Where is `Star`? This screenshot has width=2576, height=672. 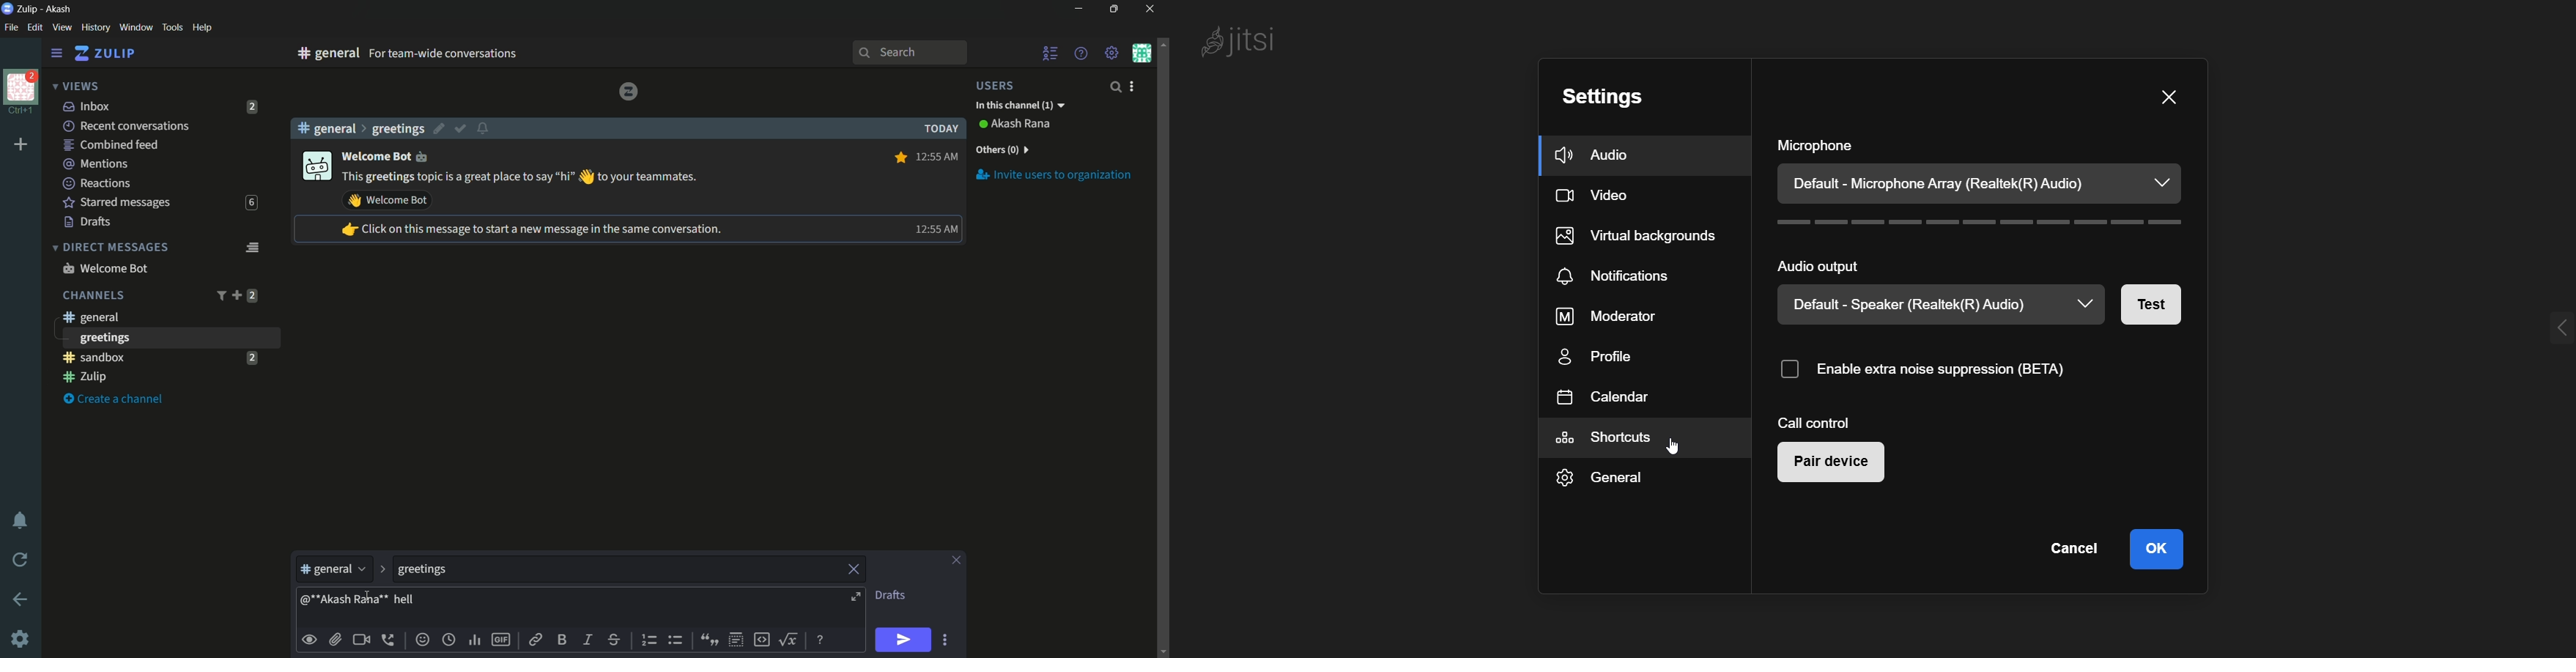 Star is located at coordinates (899, 157).